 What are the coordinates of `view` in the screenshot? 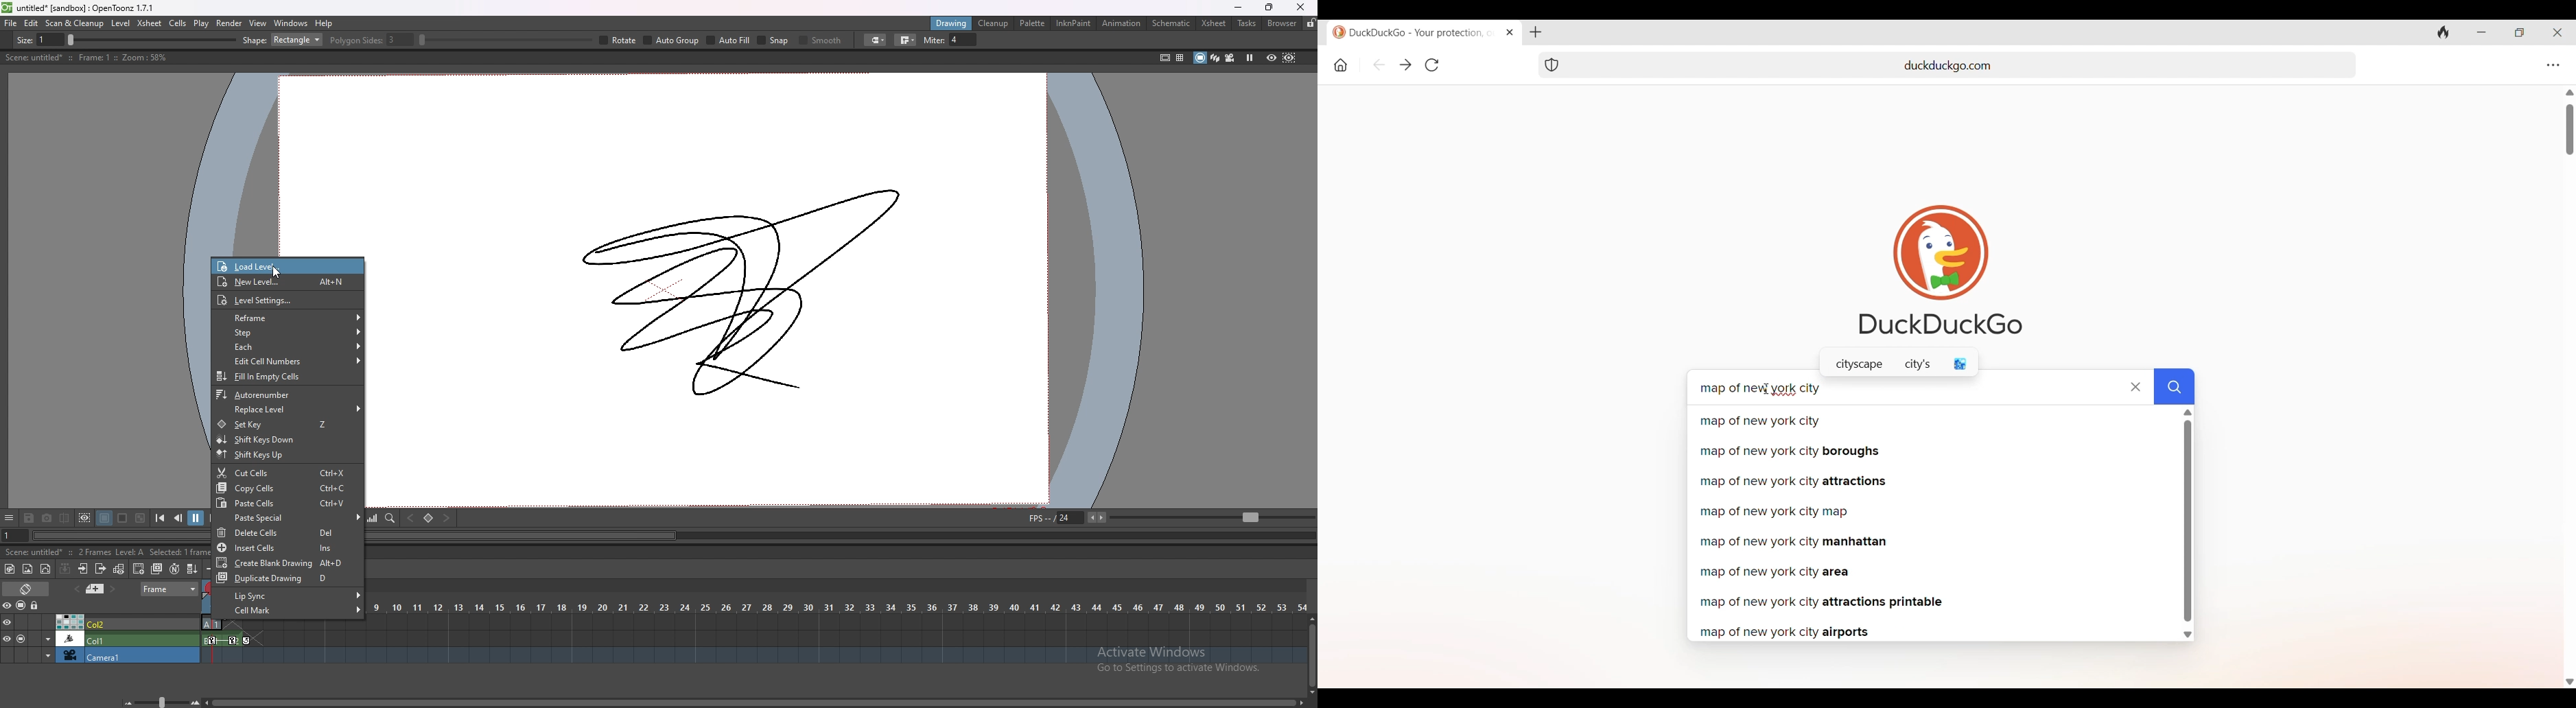 It's located at (258, 23).